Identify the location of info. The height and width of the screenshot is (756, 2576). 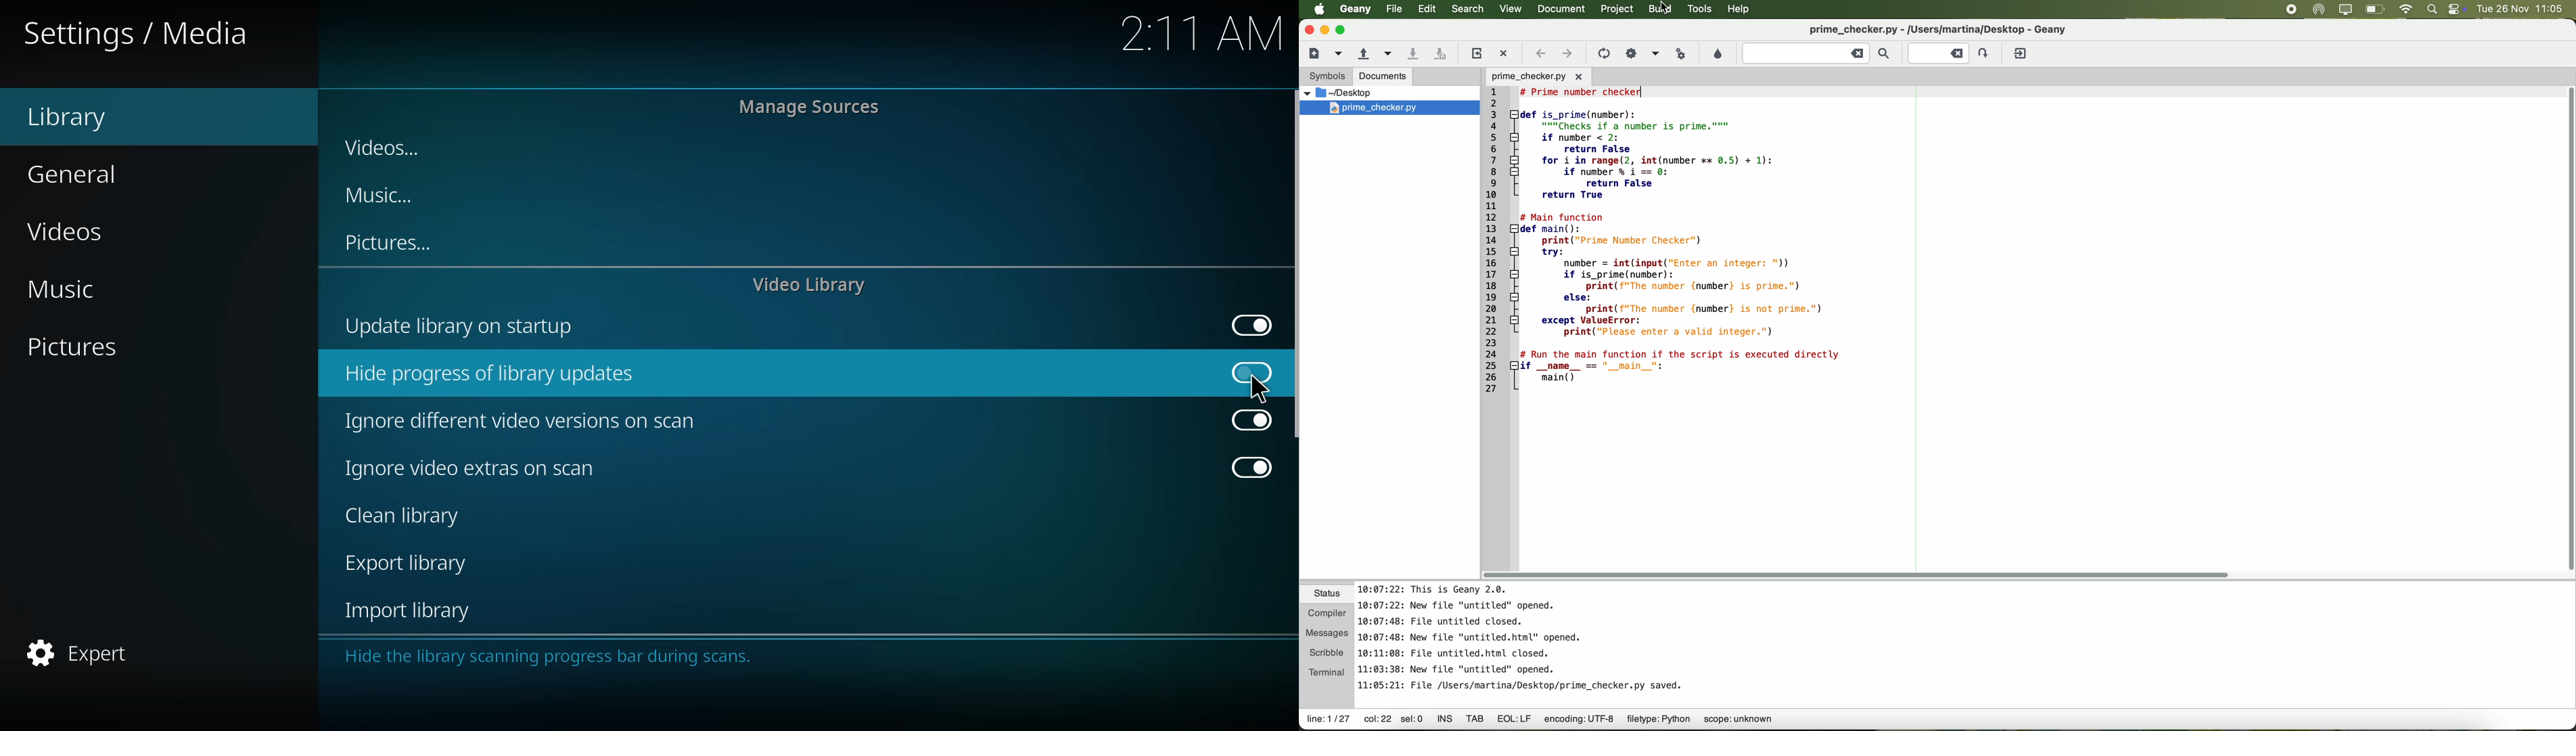
(552, 655).